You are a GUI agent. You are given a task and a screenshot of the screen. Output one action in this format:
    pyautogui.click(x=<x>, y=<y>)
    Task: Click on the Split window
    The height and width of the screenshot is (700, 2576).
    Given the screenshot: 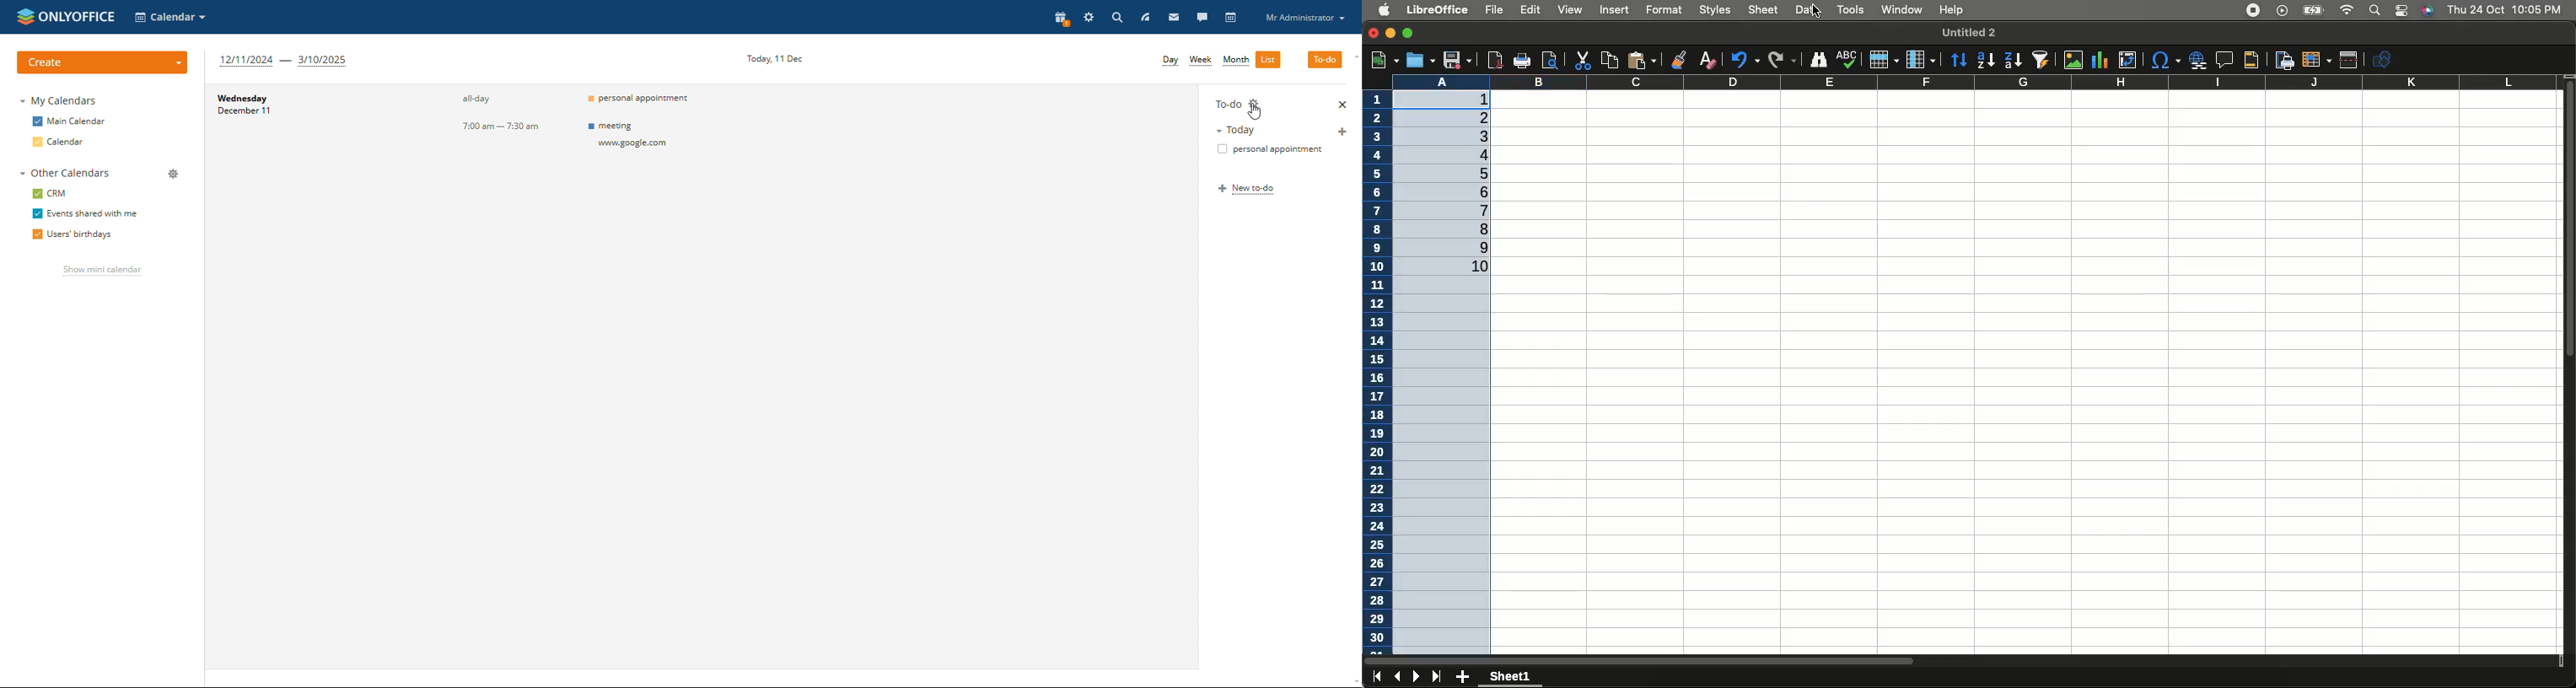 What is the action you would take?
    pyautogui.click(x=2350, y=60)
    